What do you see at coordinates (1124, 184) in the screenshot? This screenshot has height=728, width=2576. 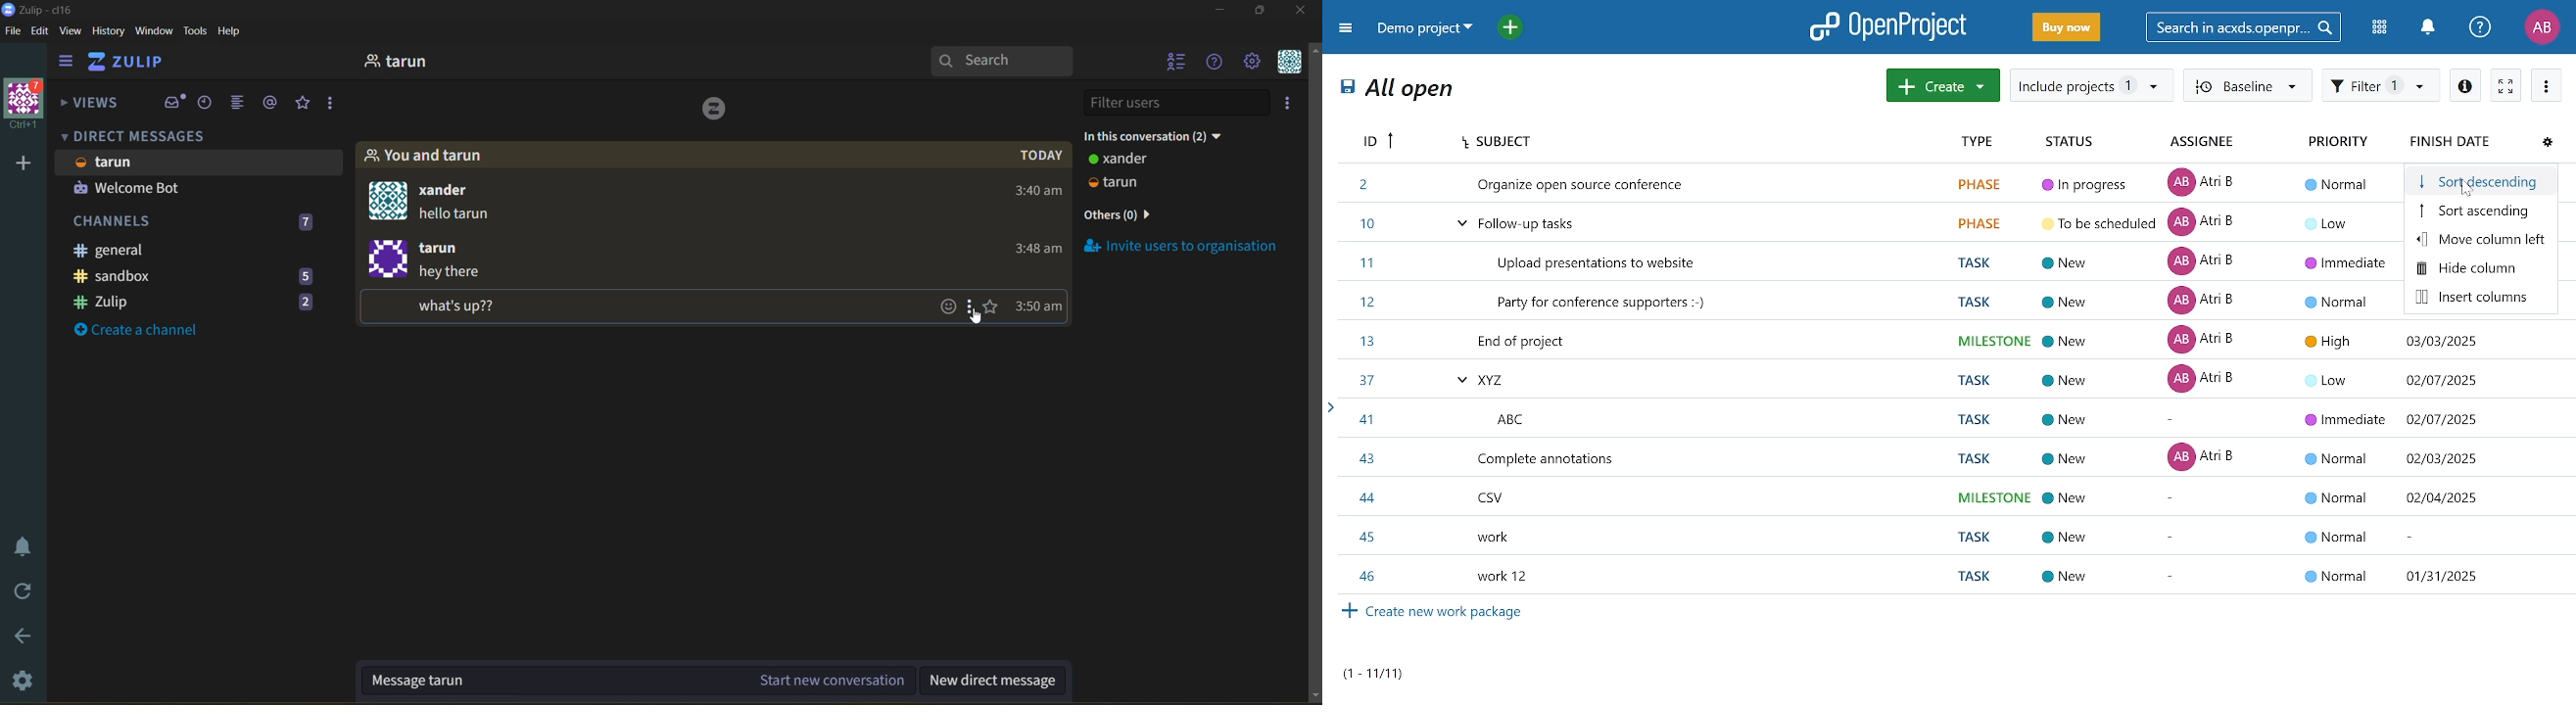 I see `user 2` at bounding box center [1124, 184].